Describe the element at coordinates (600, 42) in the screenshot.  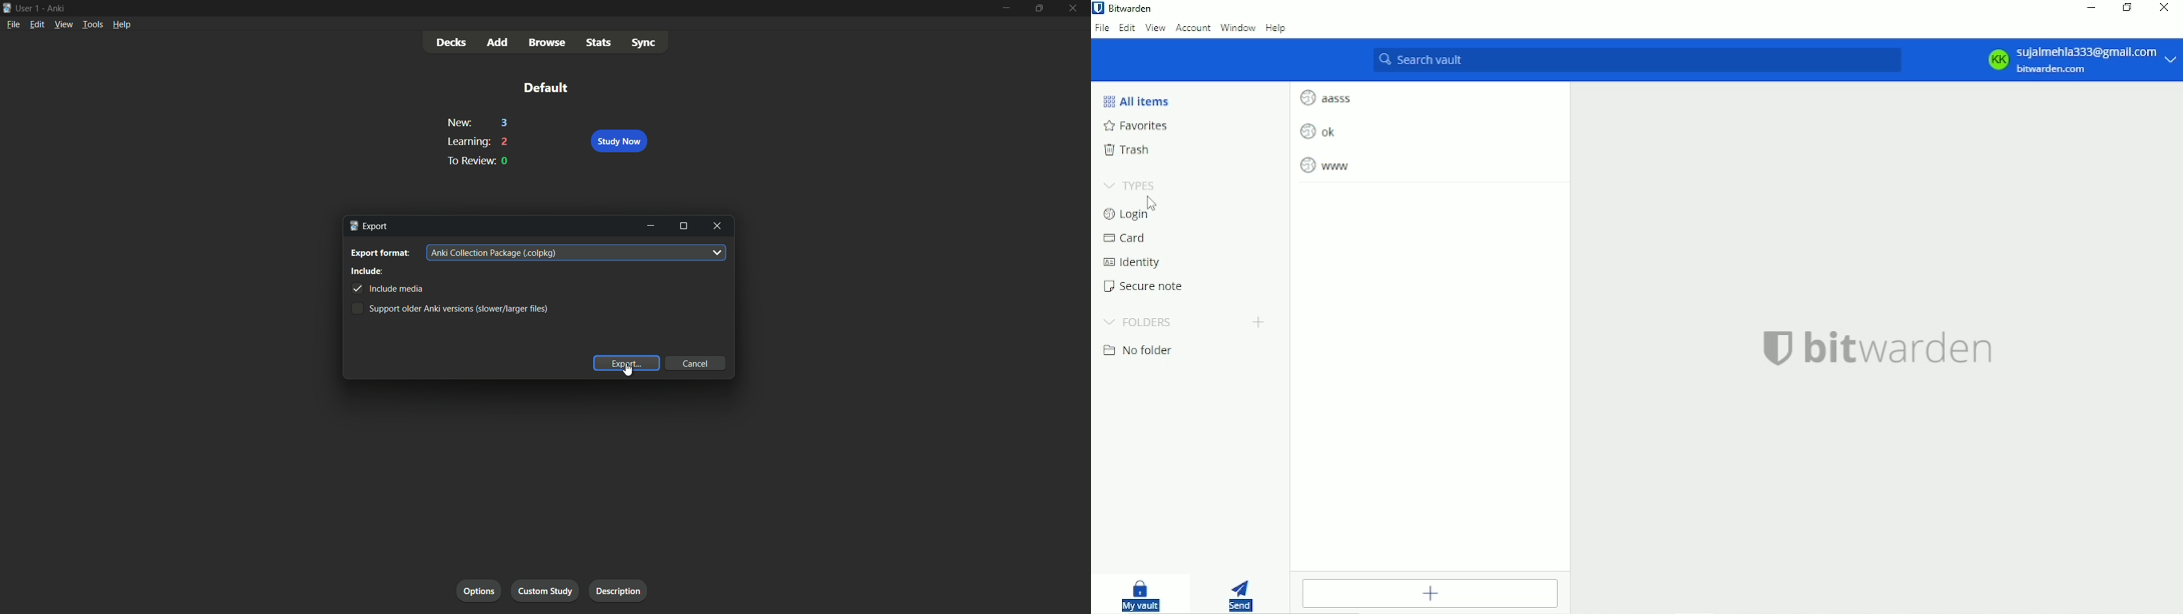
I see `stats` at that location.